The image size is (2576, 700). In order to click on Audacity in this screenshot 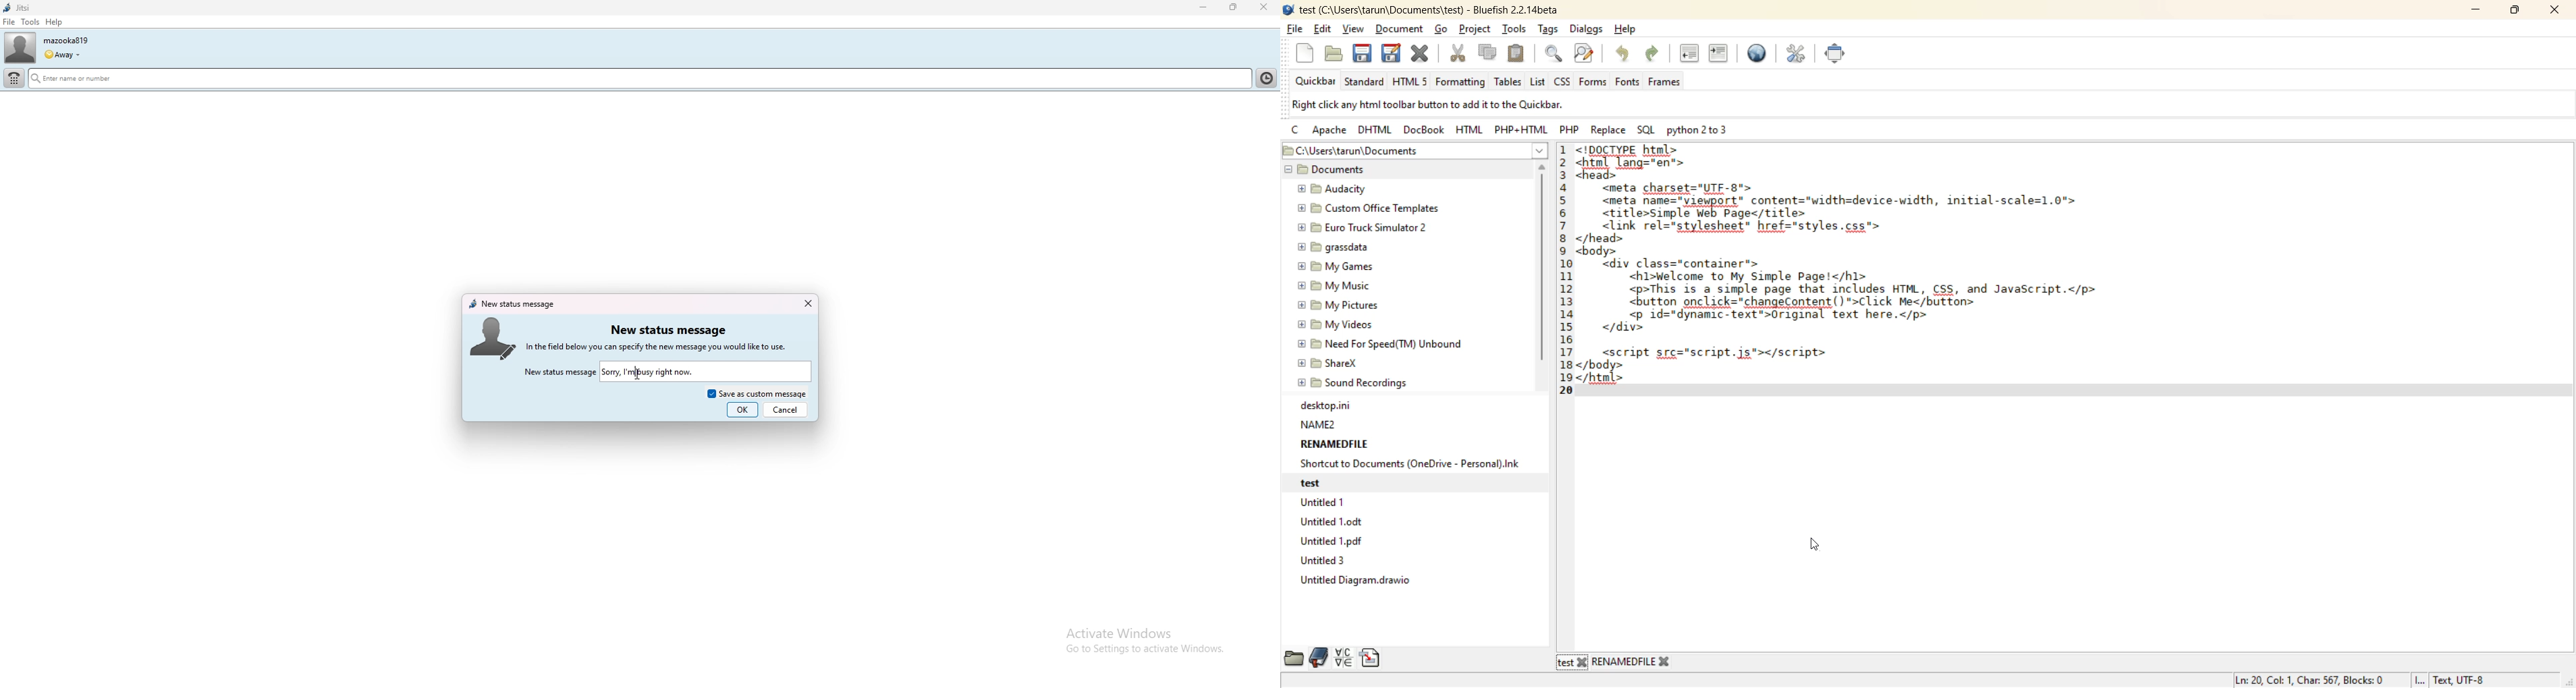, I will do `click(1331, 186)`.